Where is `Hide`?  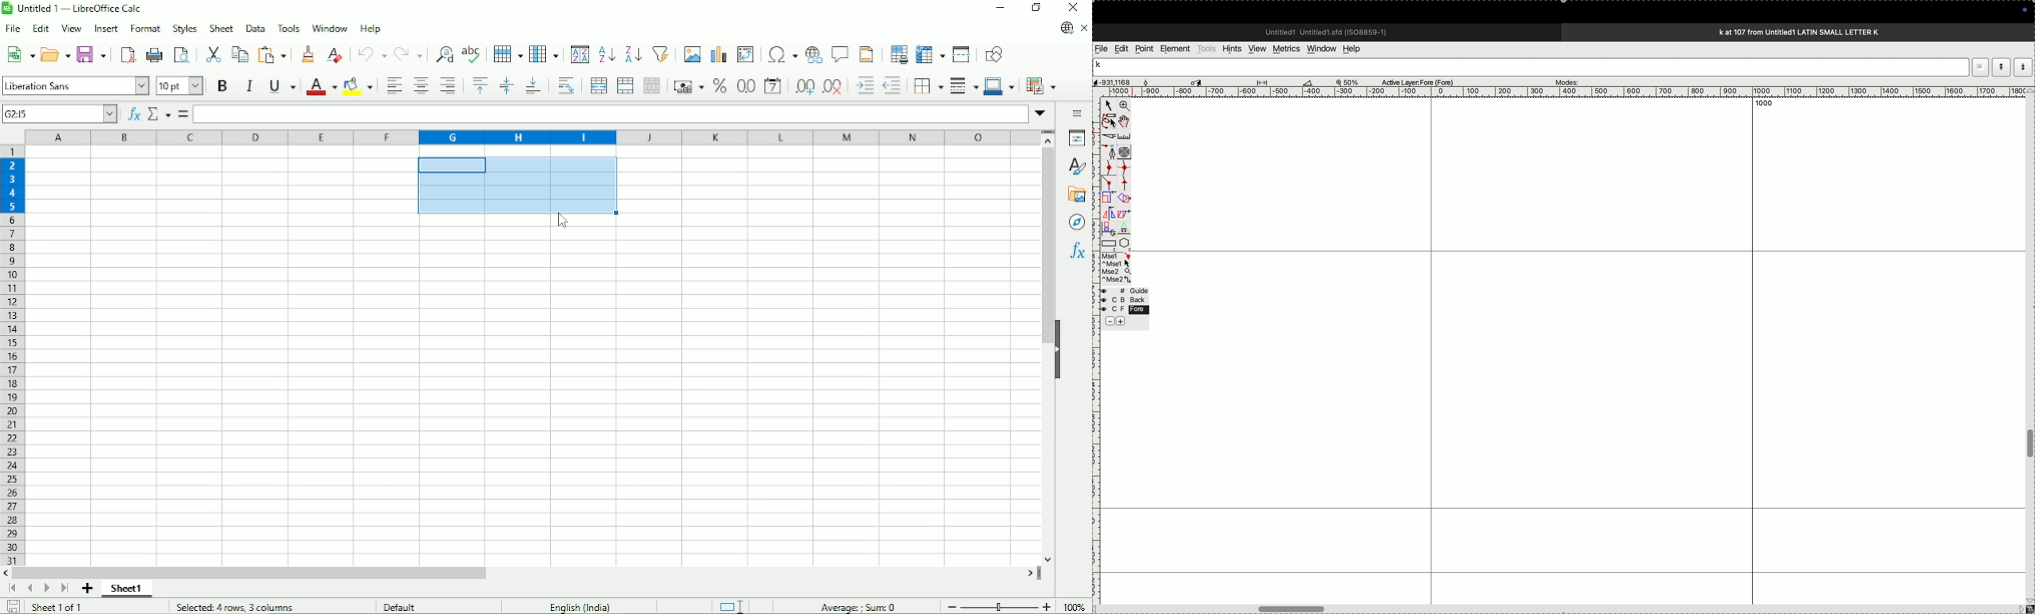 Hide is located at coordinates (1059, 350).